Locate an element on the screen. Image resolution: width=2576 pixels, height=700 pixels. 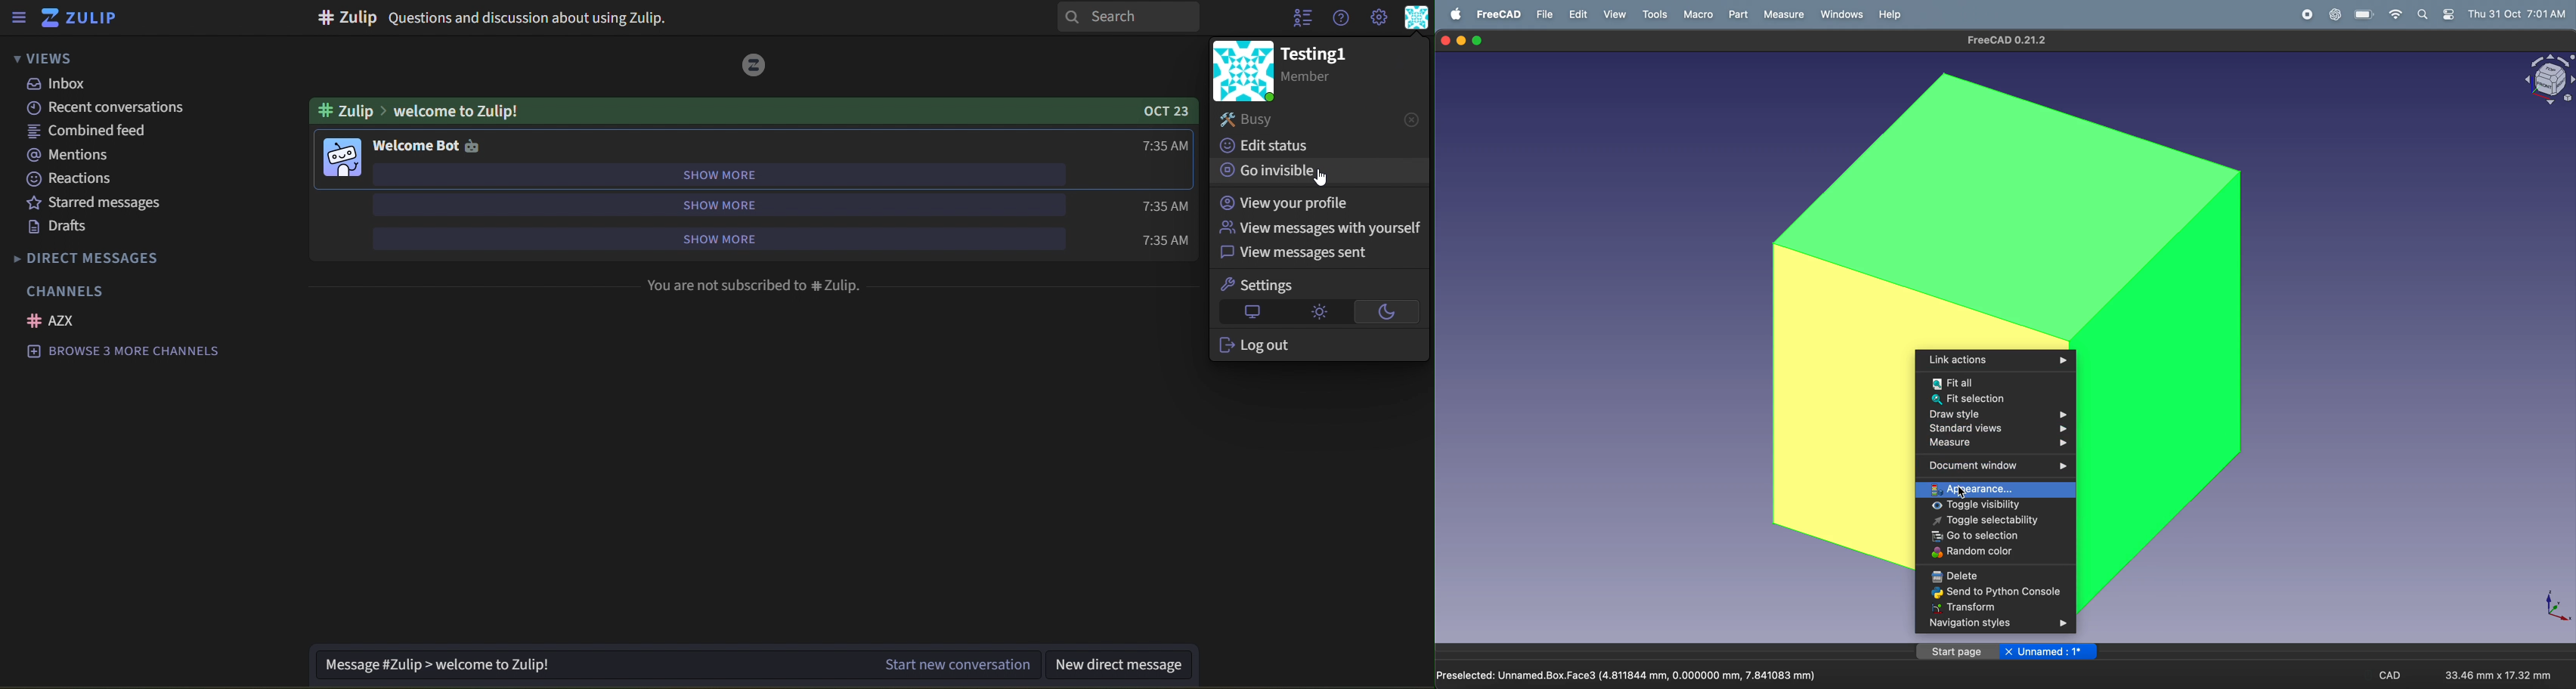
zulip is located at coordinates (83, 17).